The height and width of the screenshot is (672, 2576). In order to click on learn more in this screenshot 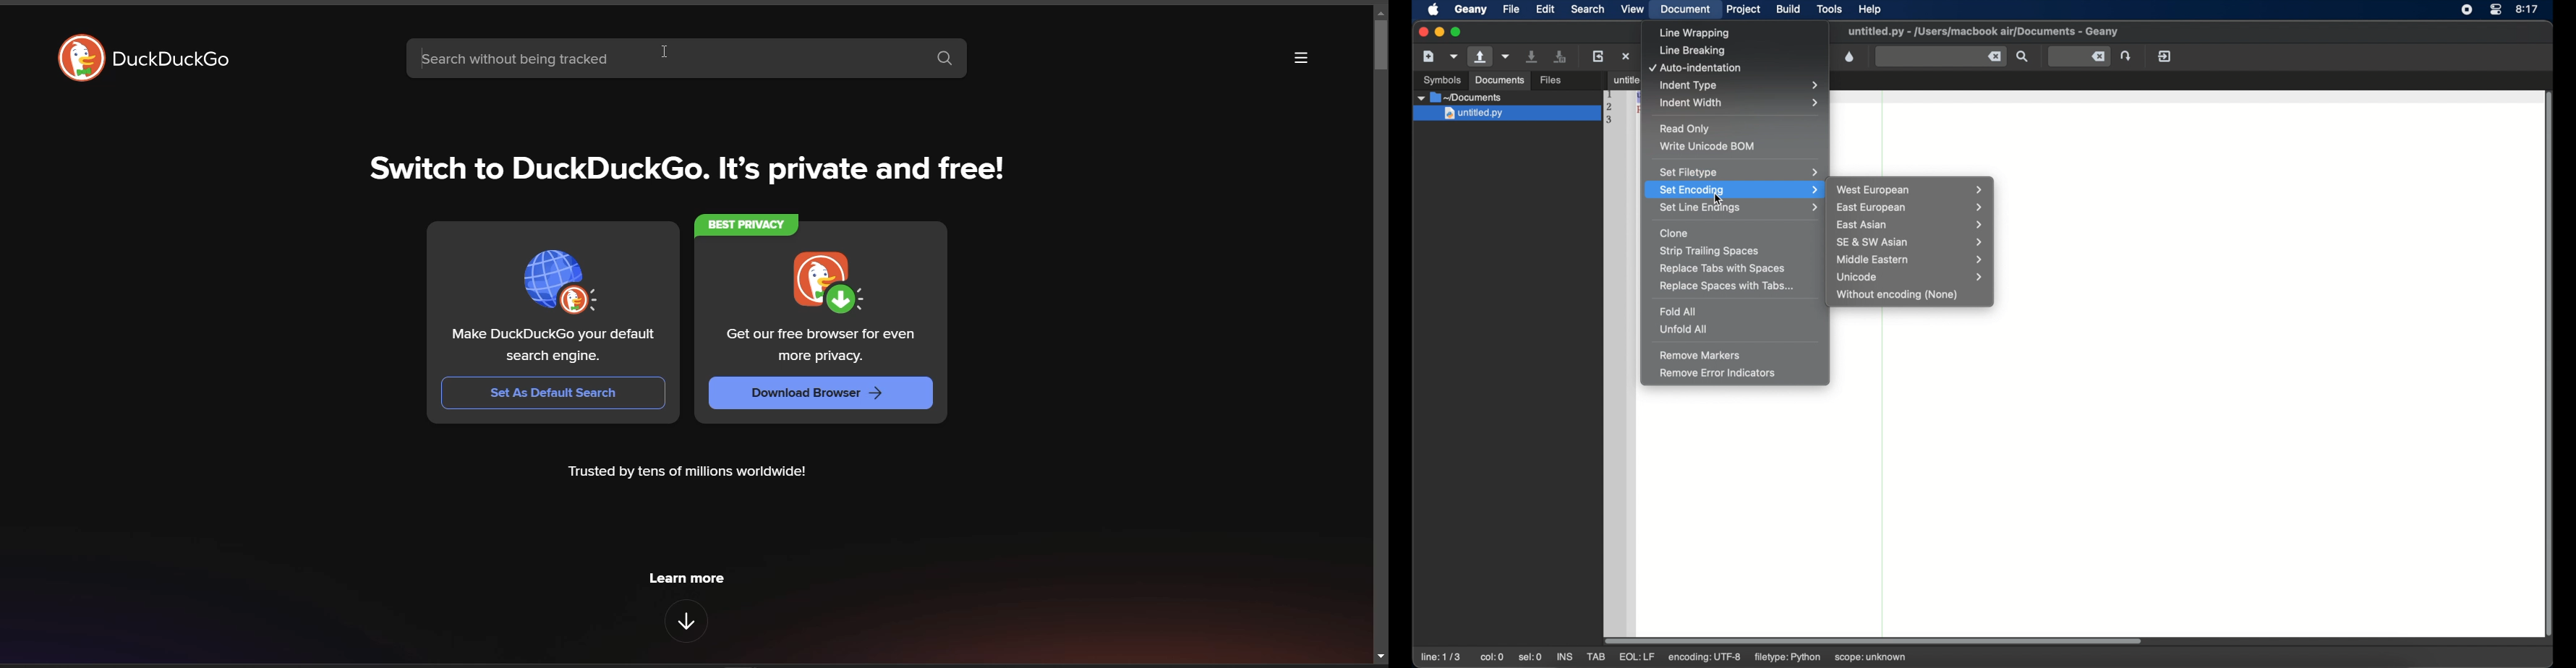, I will do `click(686, 577)`.